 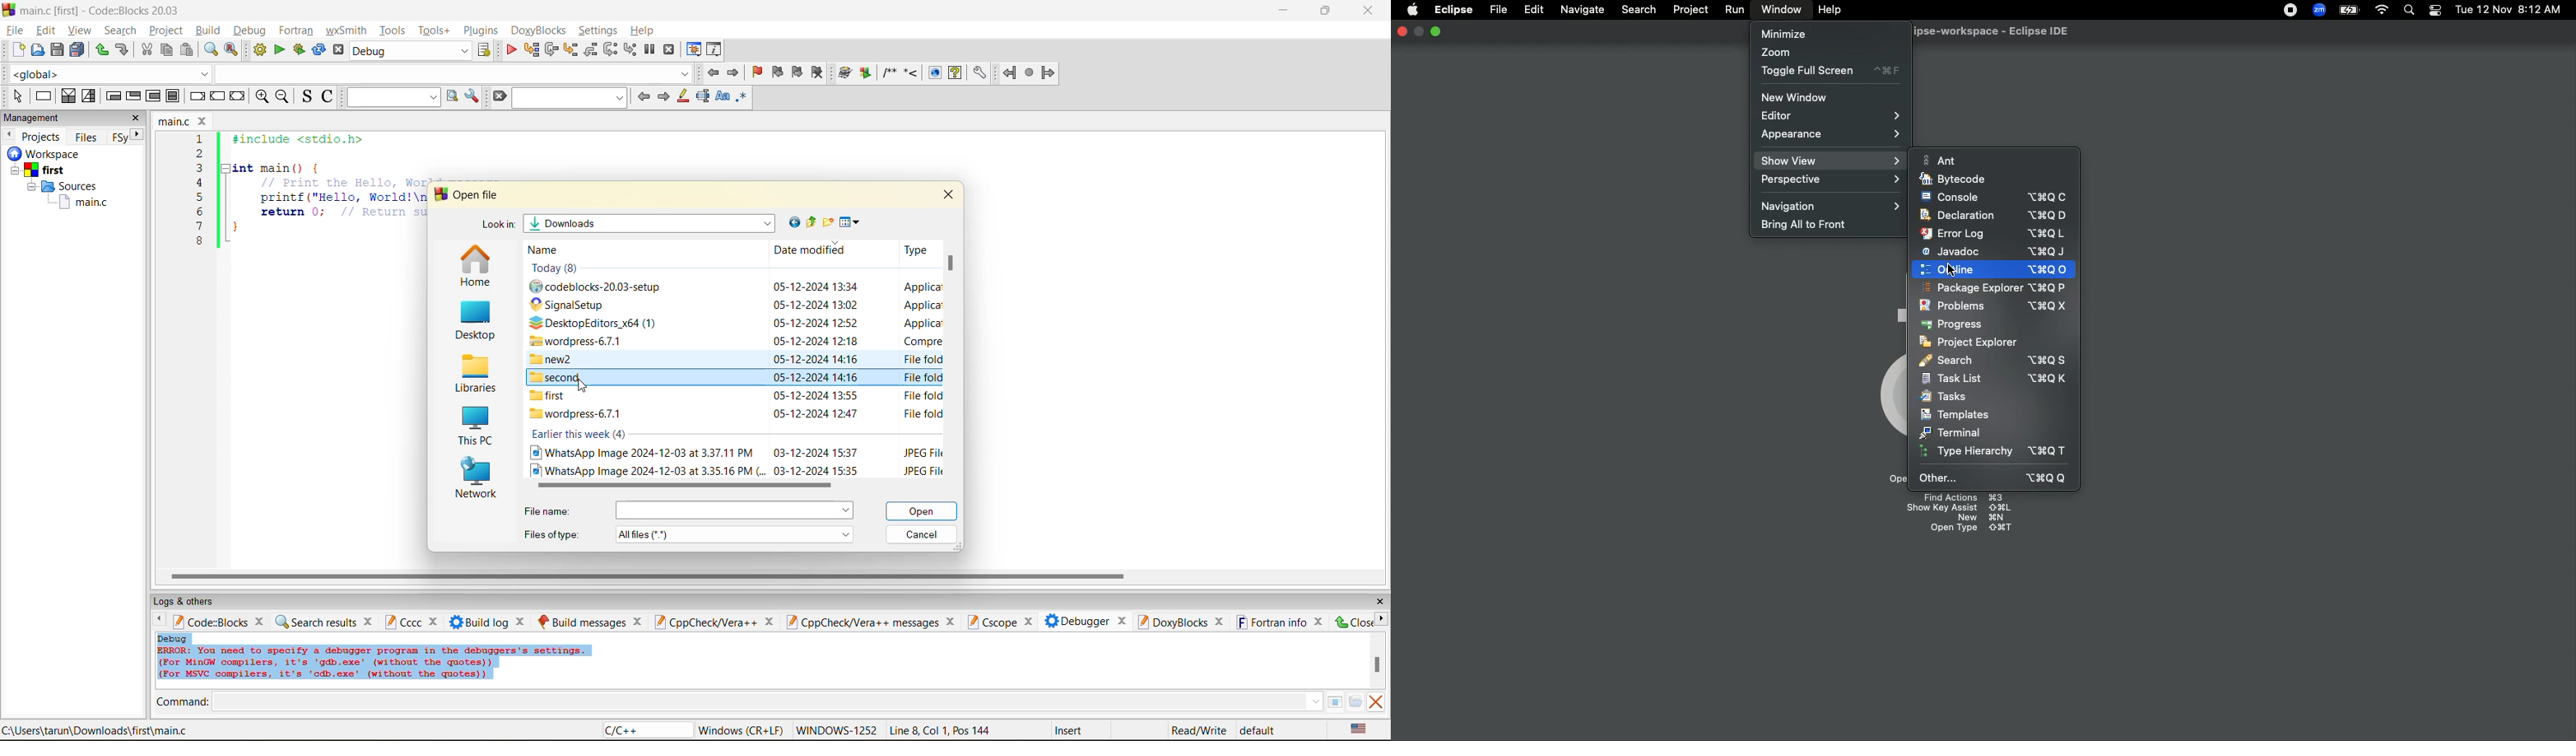 What do you see at coordinates (394, 30) in the screenshot?
I see `tools` at bounding box center [394, 30].